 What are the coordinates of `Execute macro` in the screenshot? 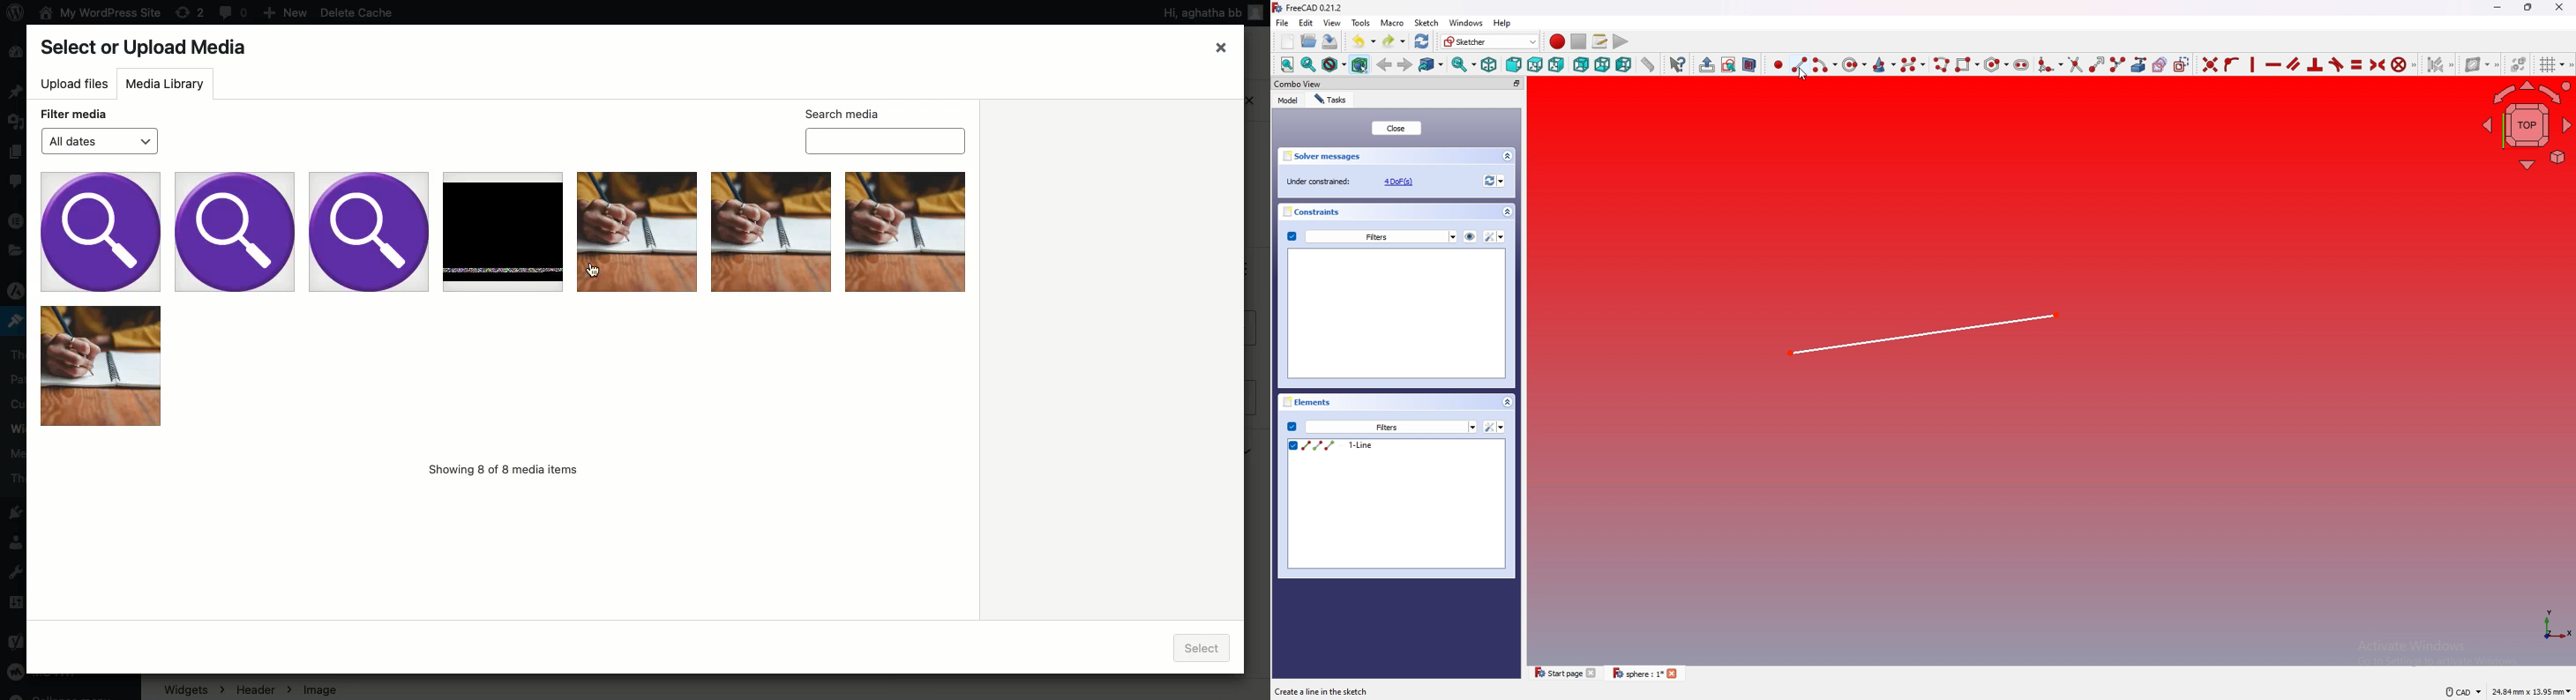 It's located at (1619, 41).